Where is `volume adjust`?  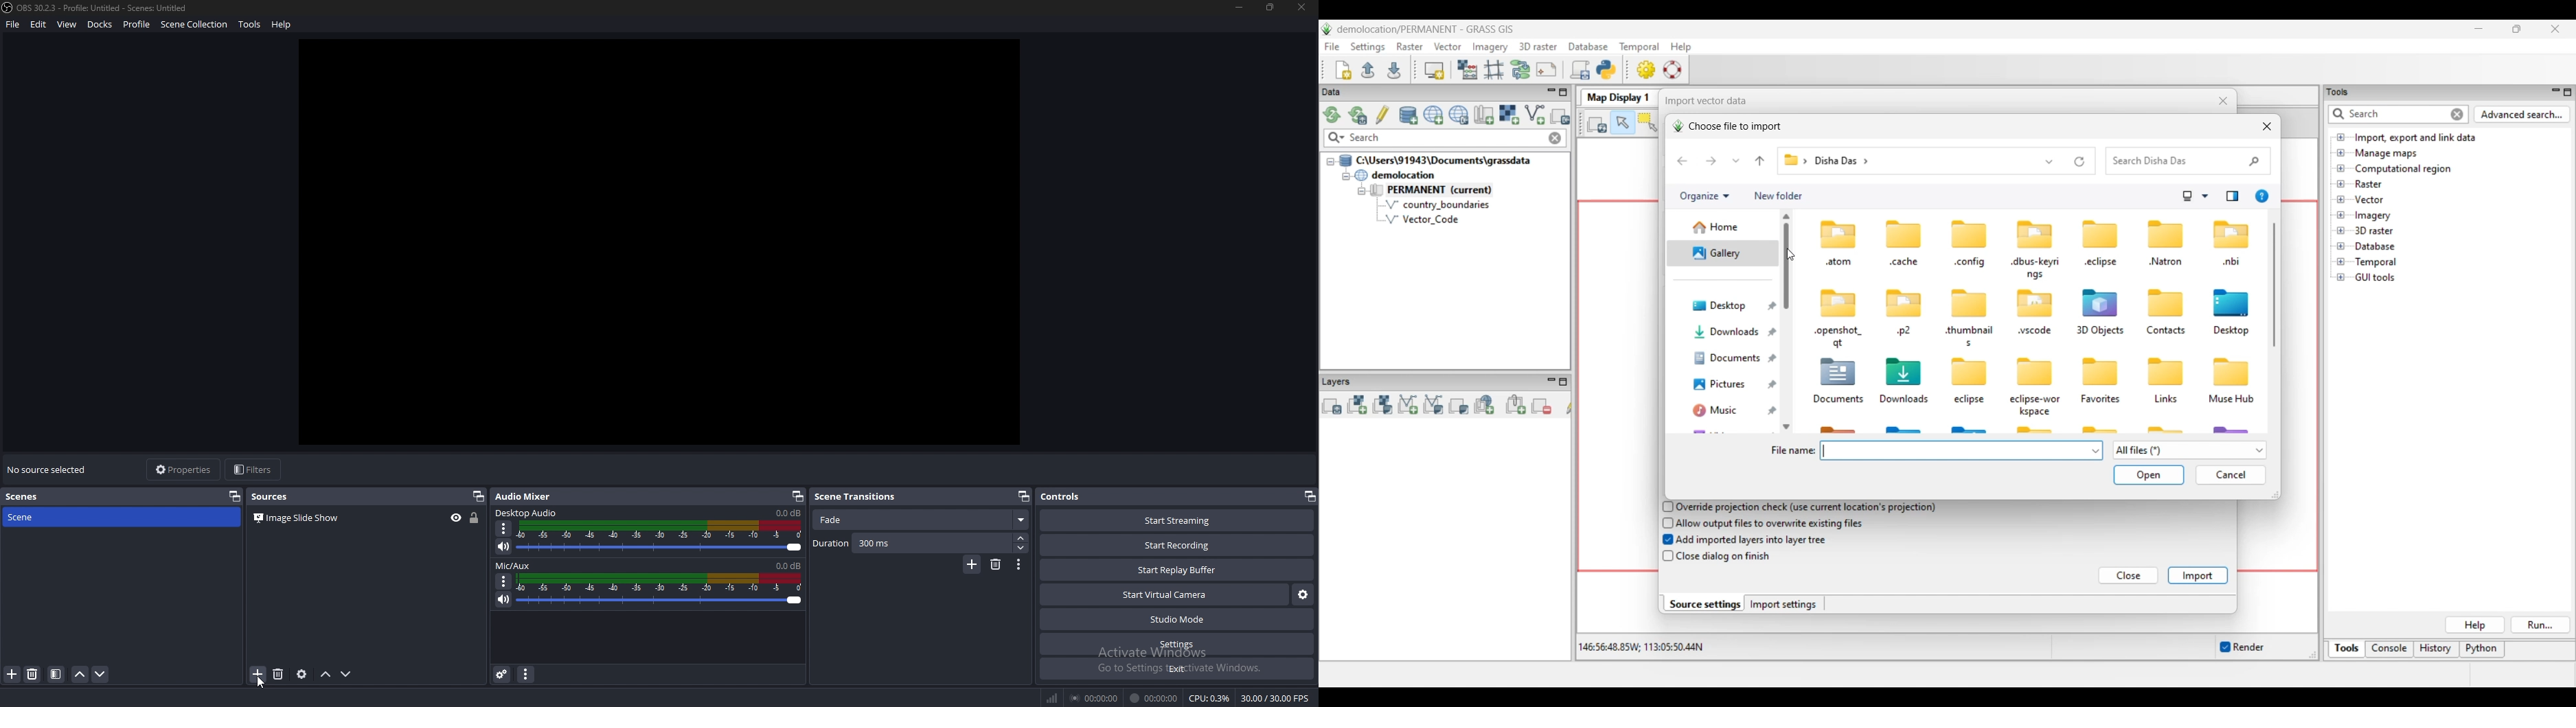
volume adjust is located at coordinates (661, 590).